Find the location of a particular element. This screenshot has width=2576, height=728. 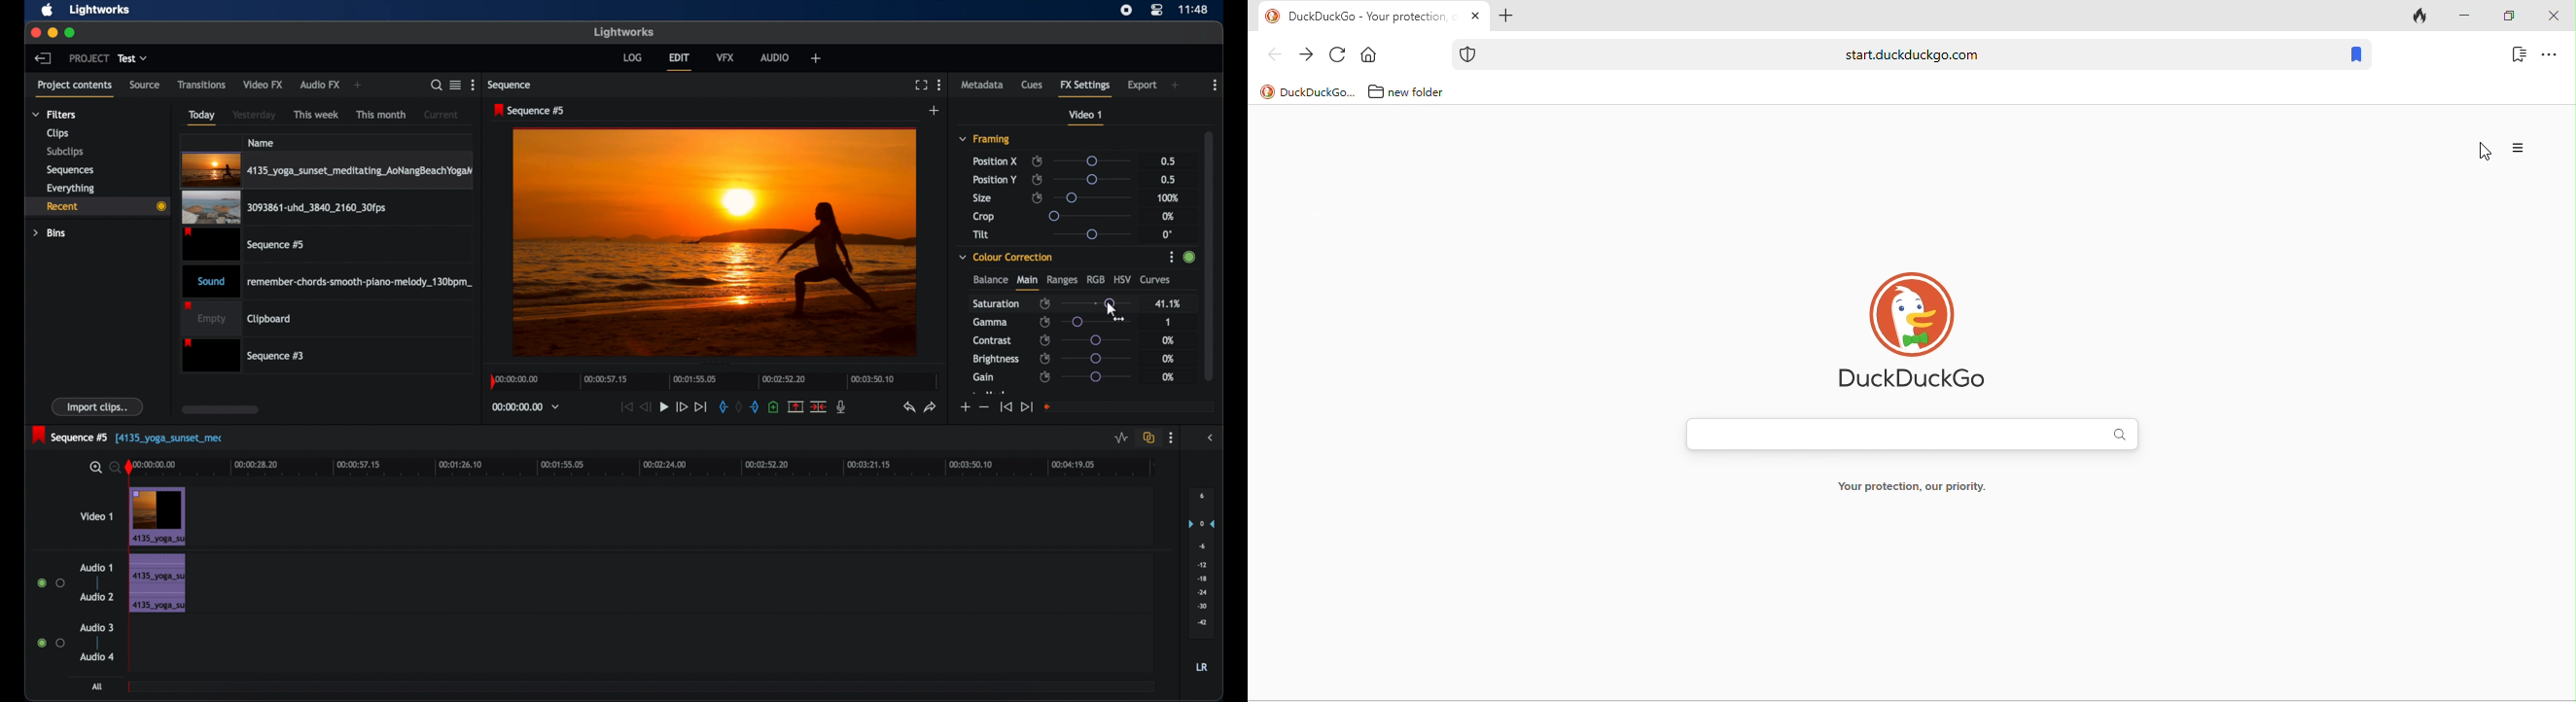

rgb is located at coordinates (1096, 279).